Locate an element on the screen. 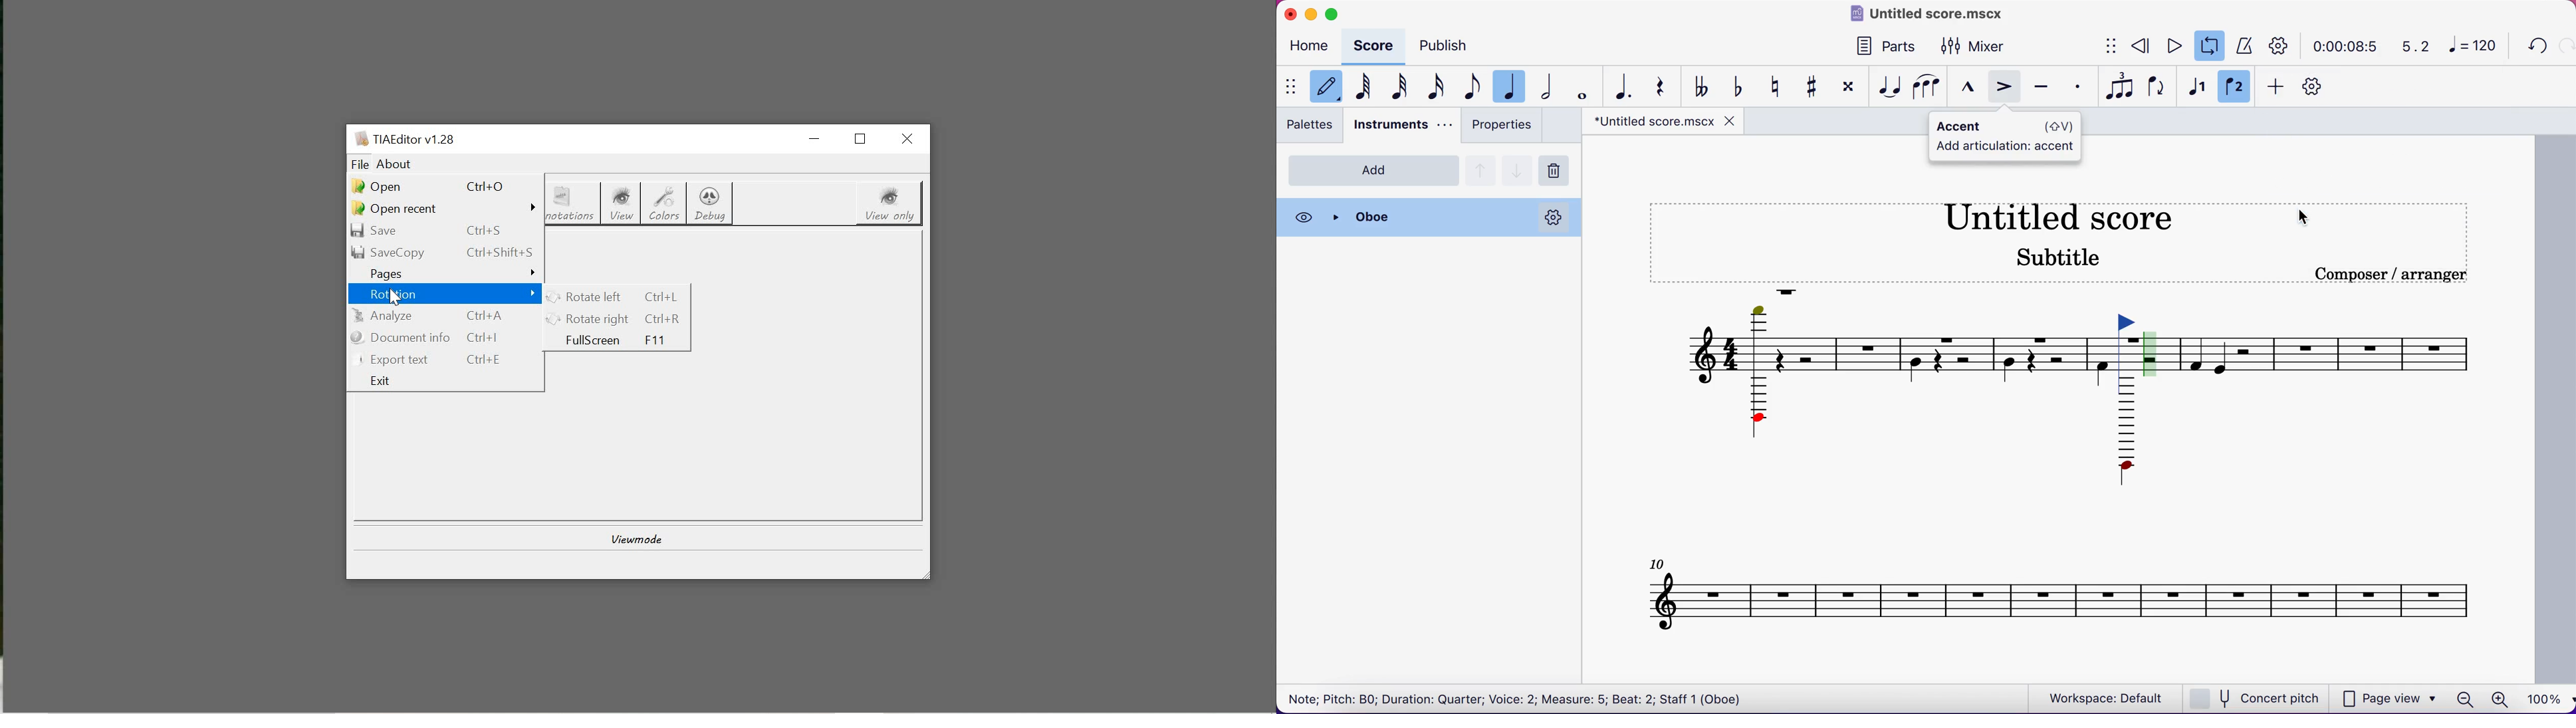 This screenshot has width=2576, height=728. zoom in is located at coordinates (2499, 697).